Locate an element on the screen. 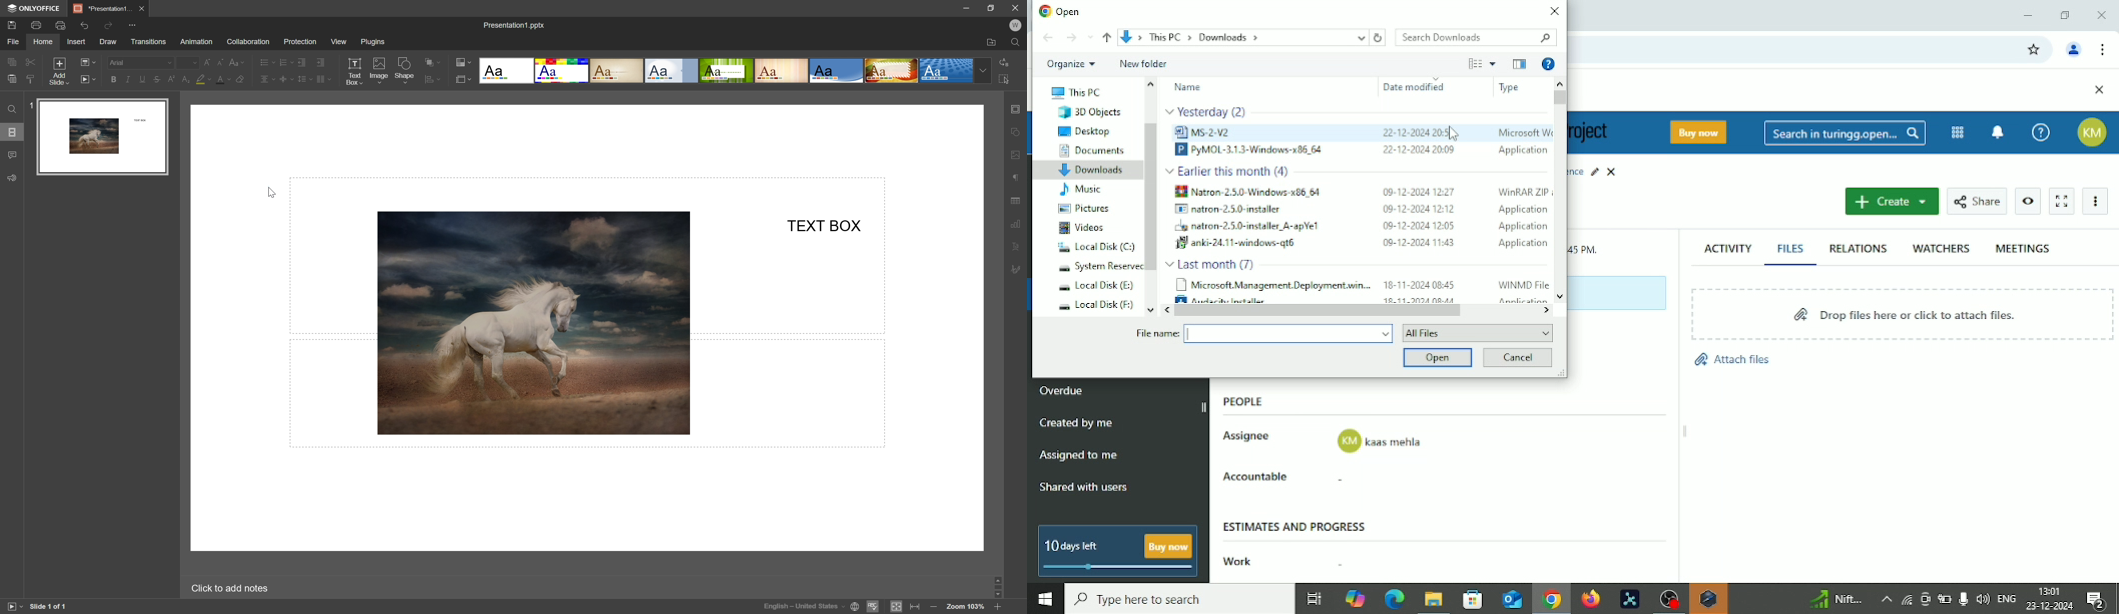 The width and height of the screenshot is (2128, 616). restore down is located at coordinates (993, 6).